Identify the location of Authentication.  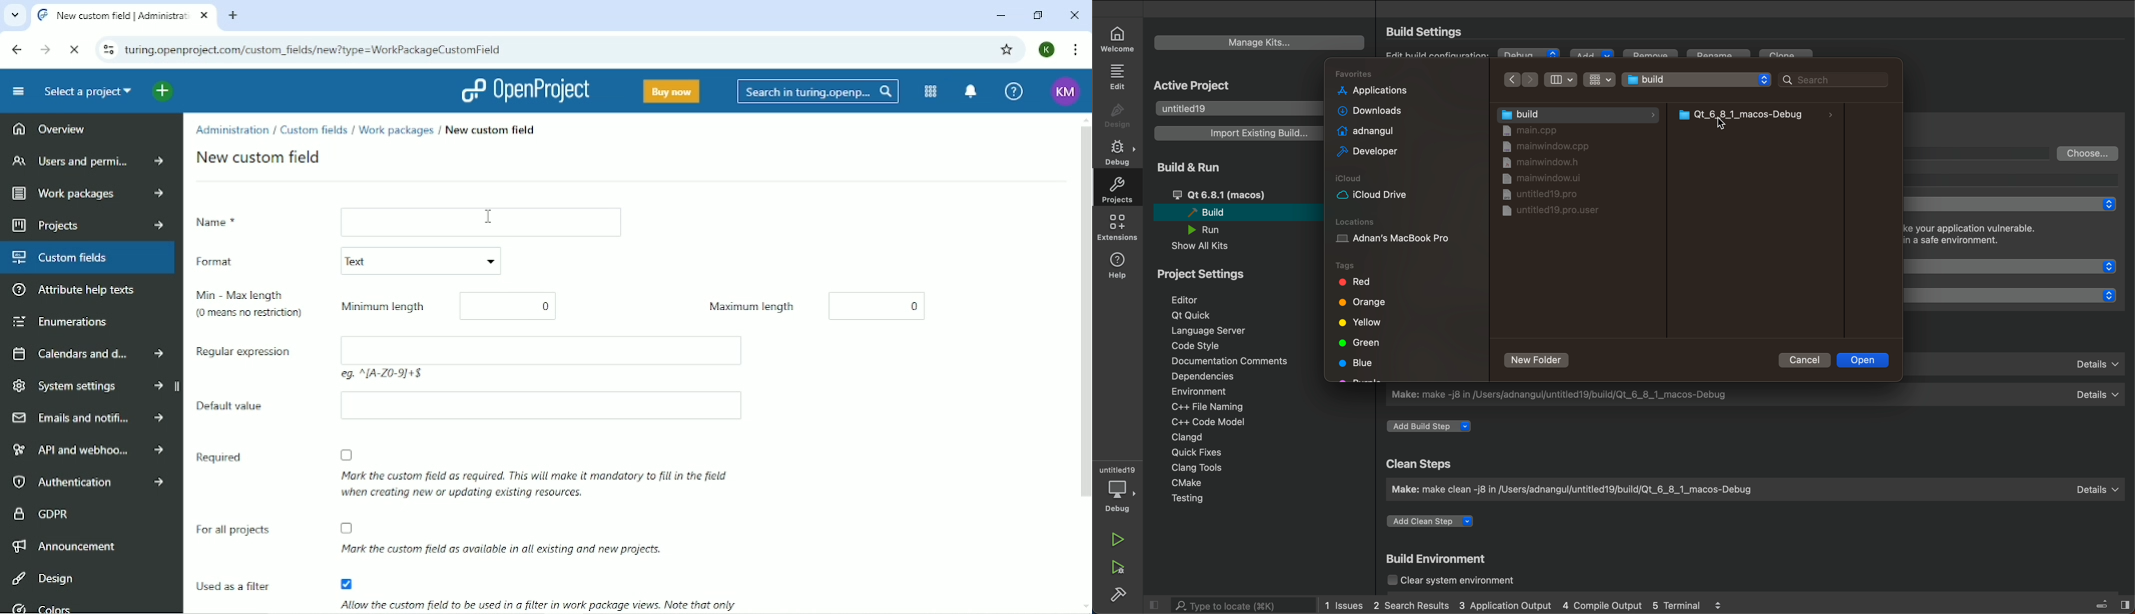
(93, 482).